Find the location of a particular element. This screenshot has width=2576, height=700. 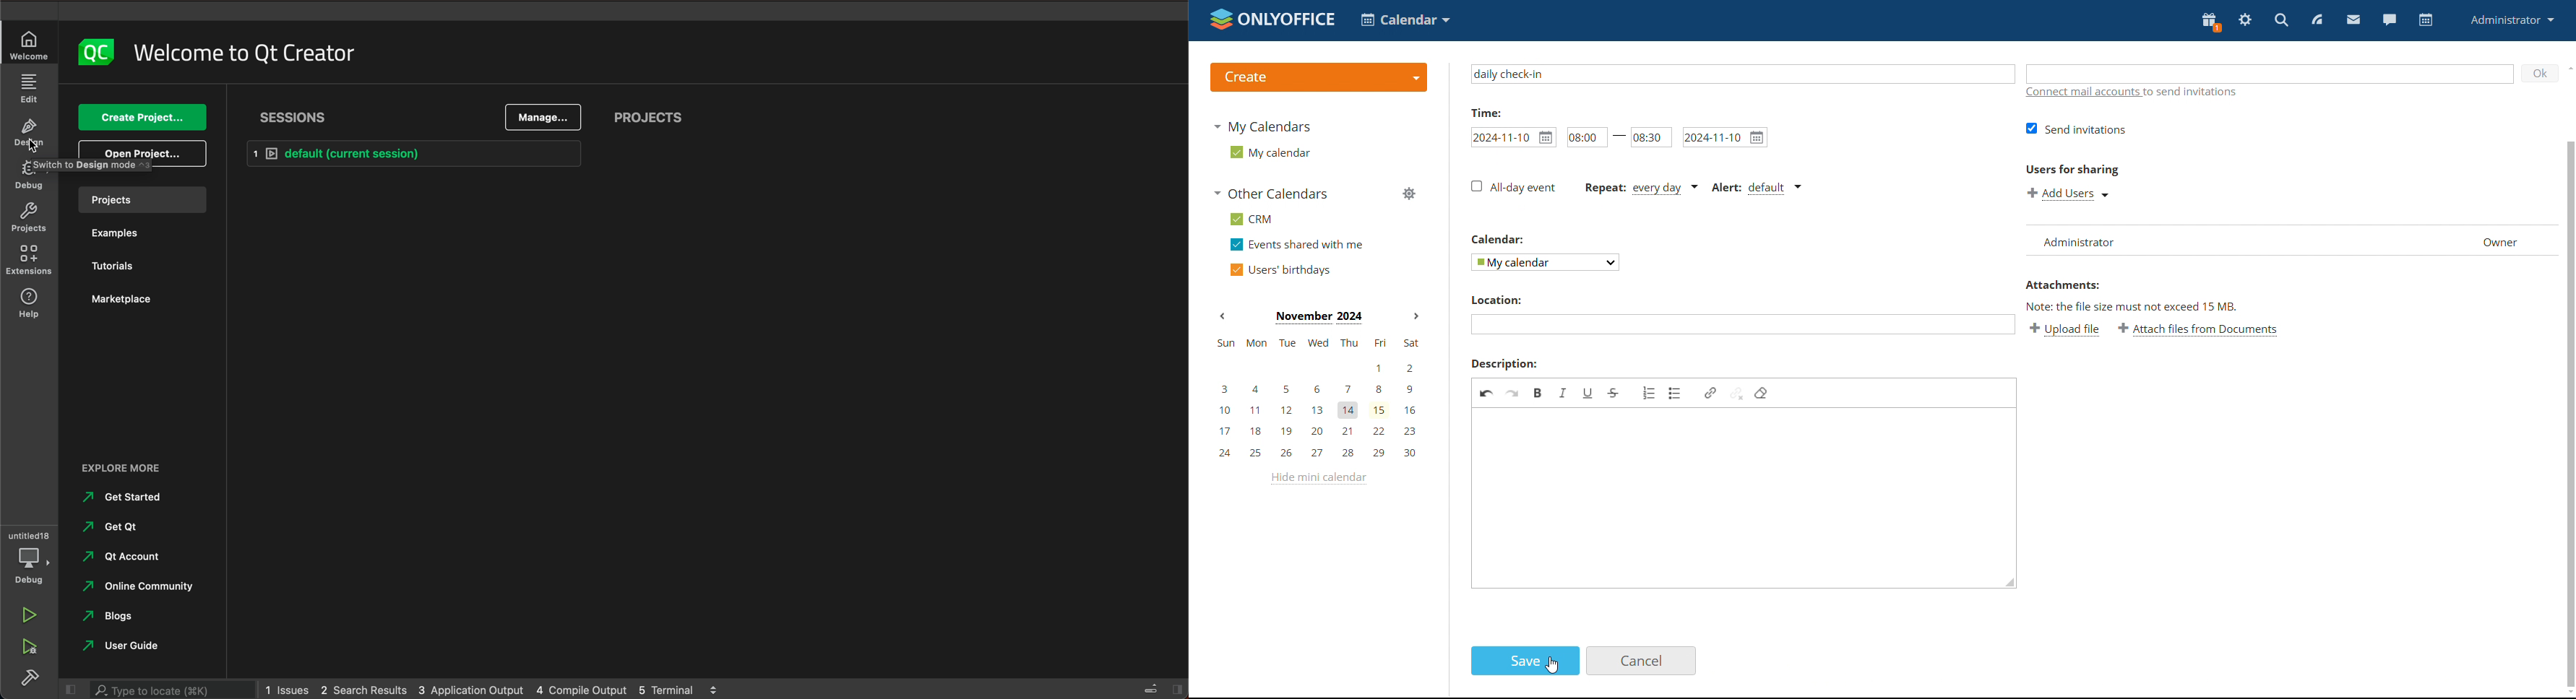

select application is located at coordinates (1405, 20).